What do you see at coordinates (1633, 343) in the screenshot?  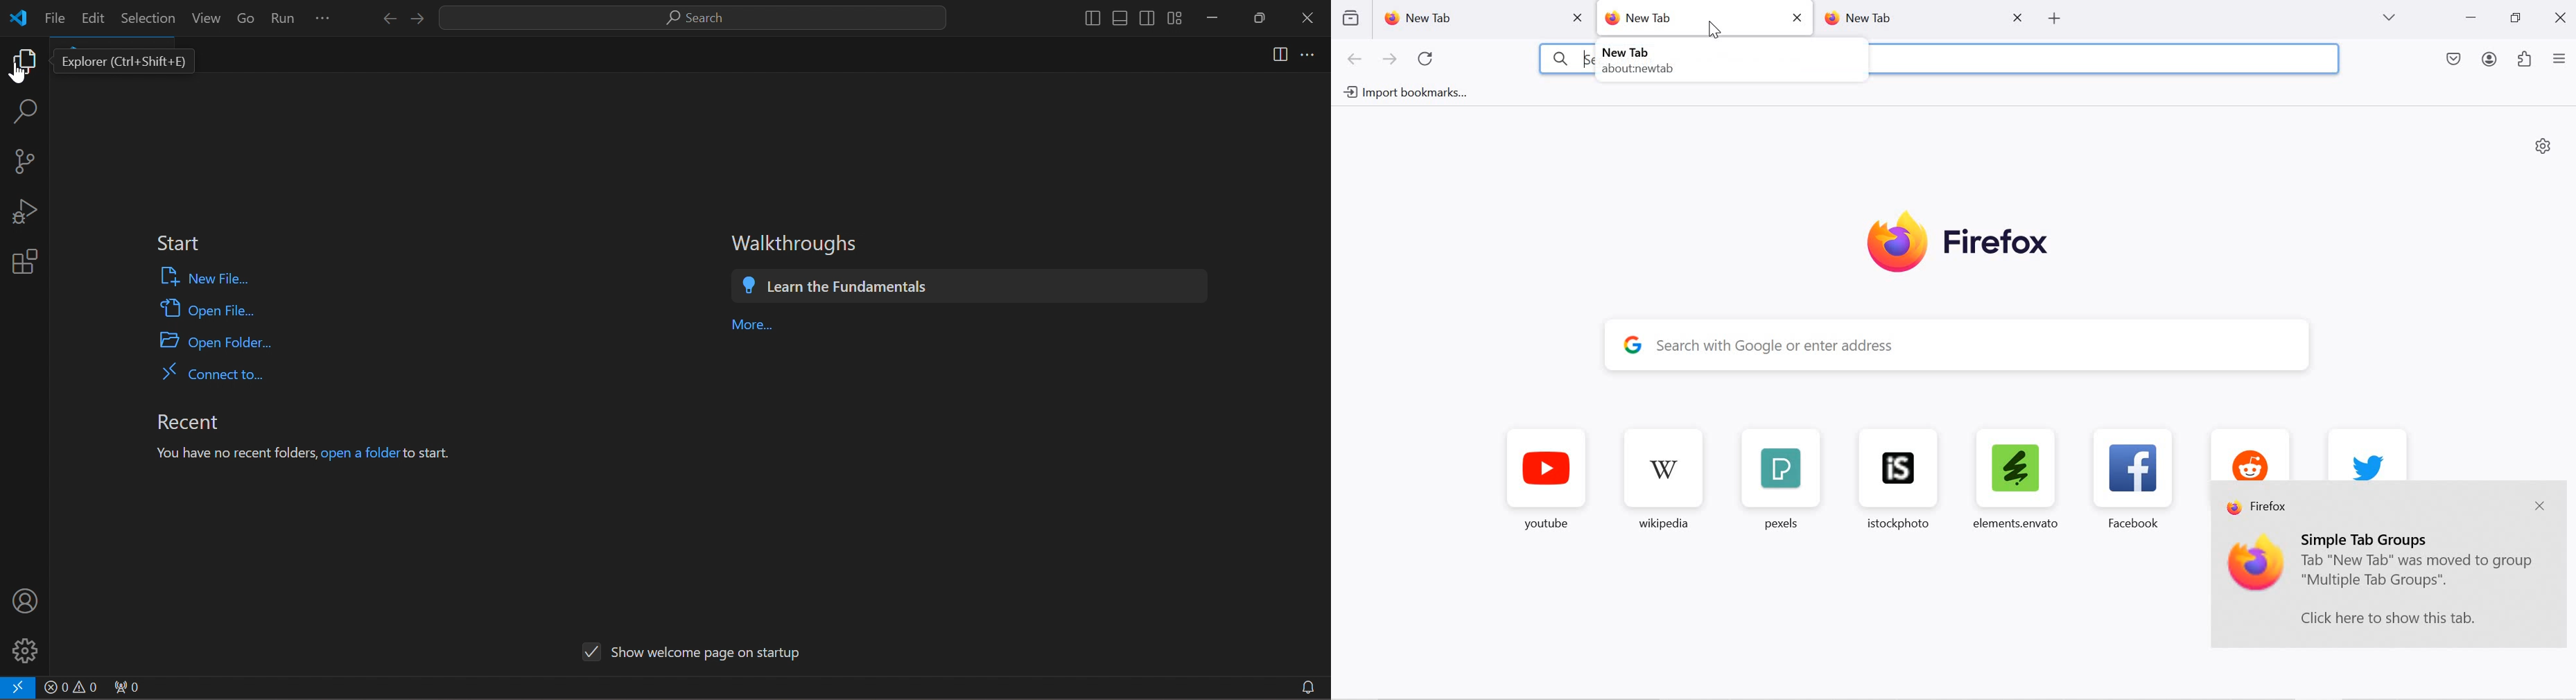 I see `google logo` at bounding box center [1633, 343].